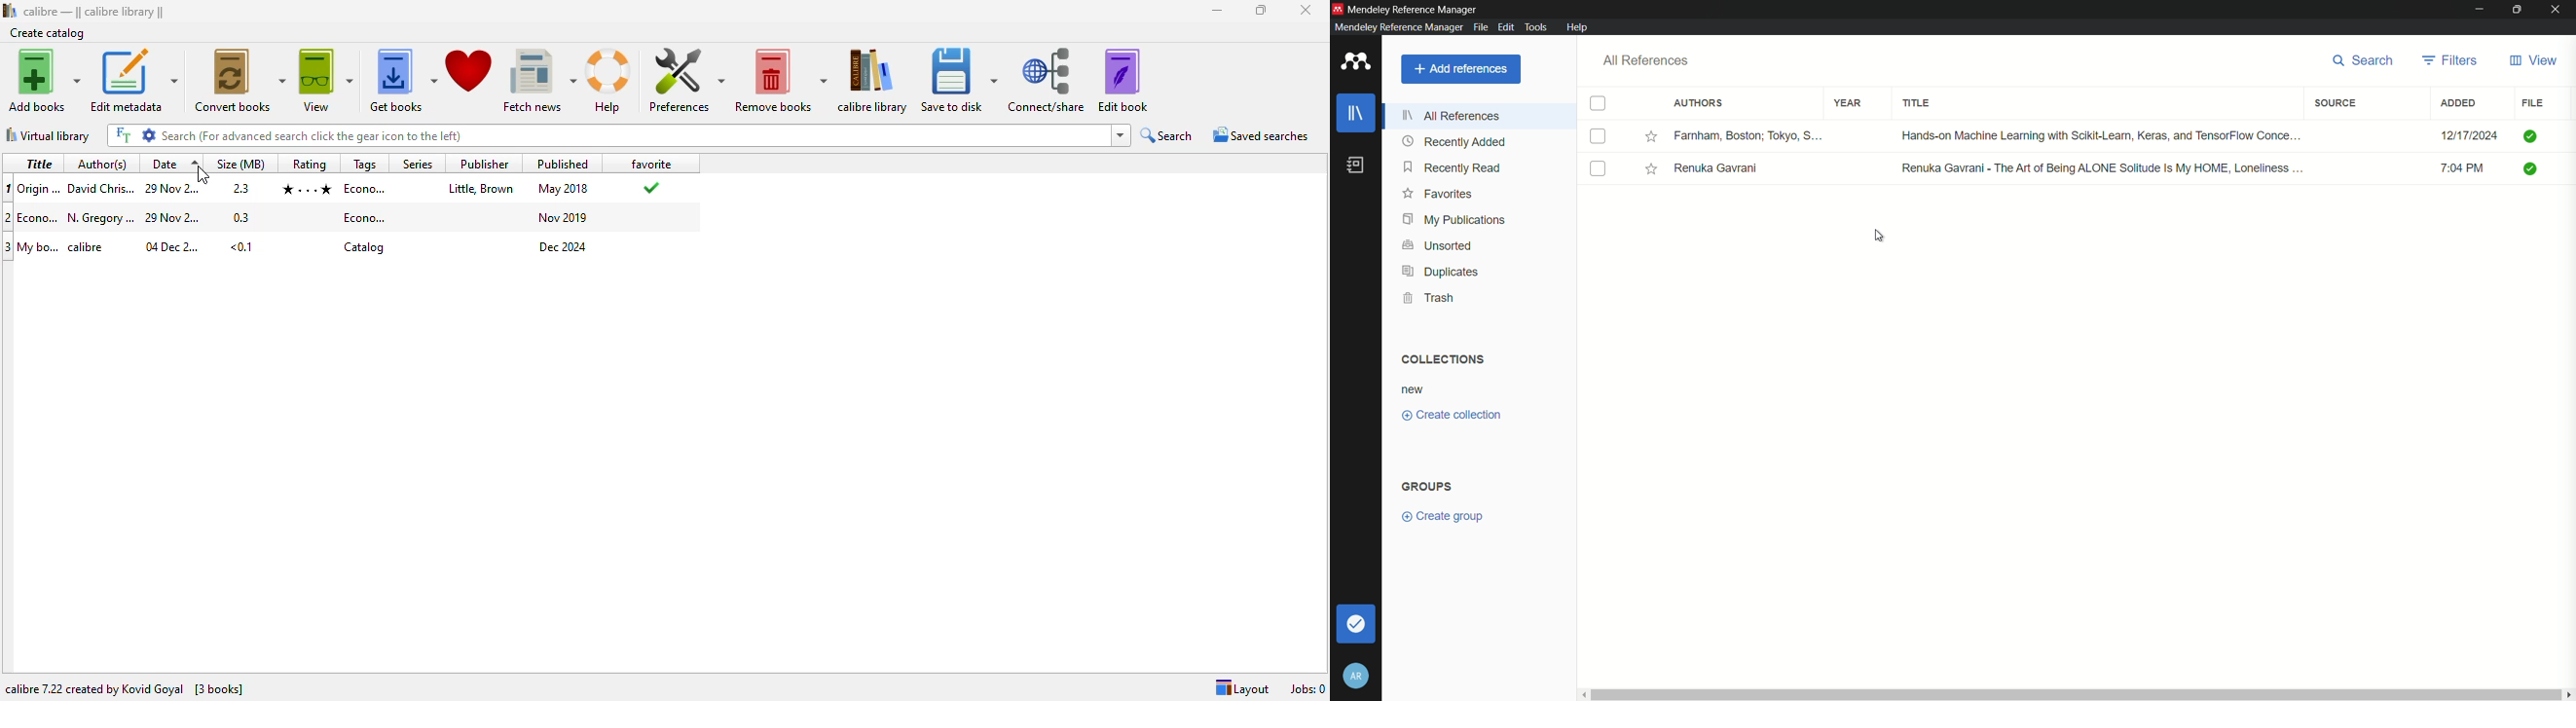 The image size is (2576, 728). I want to click on title, so click(1917, 102).